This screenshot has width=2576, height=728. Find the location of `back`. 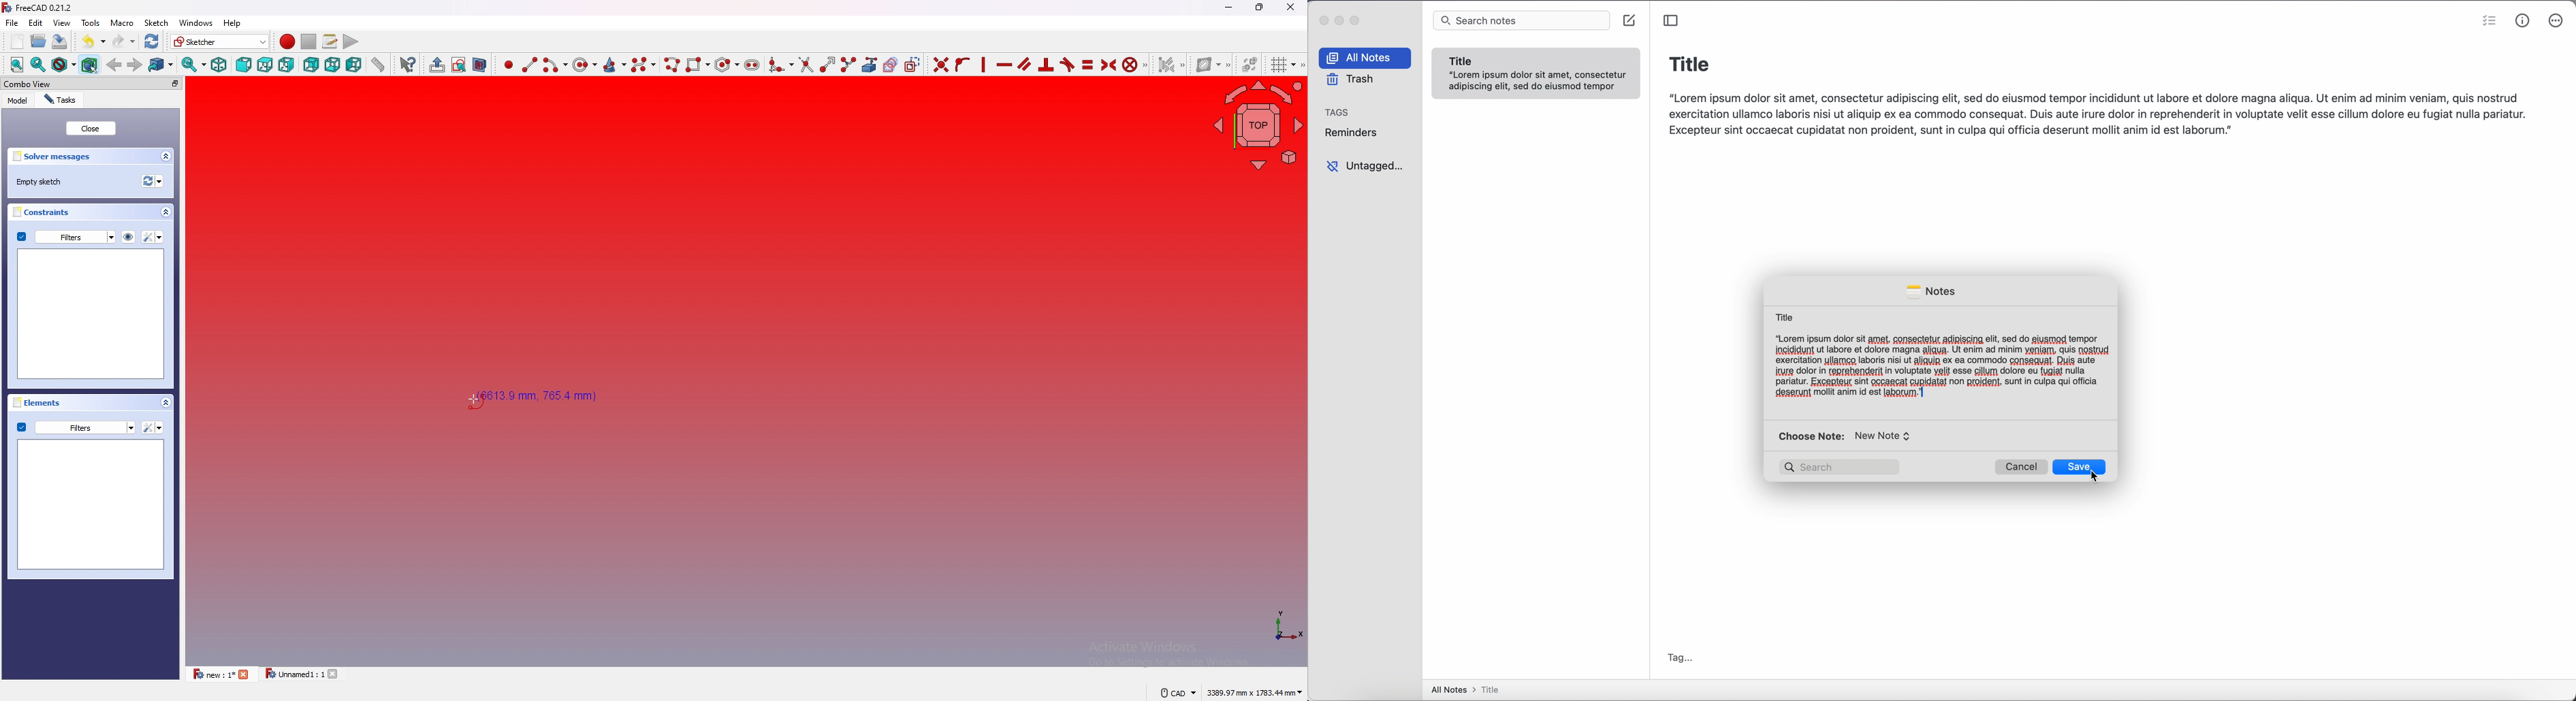

back is located at coordinates (115, 65).